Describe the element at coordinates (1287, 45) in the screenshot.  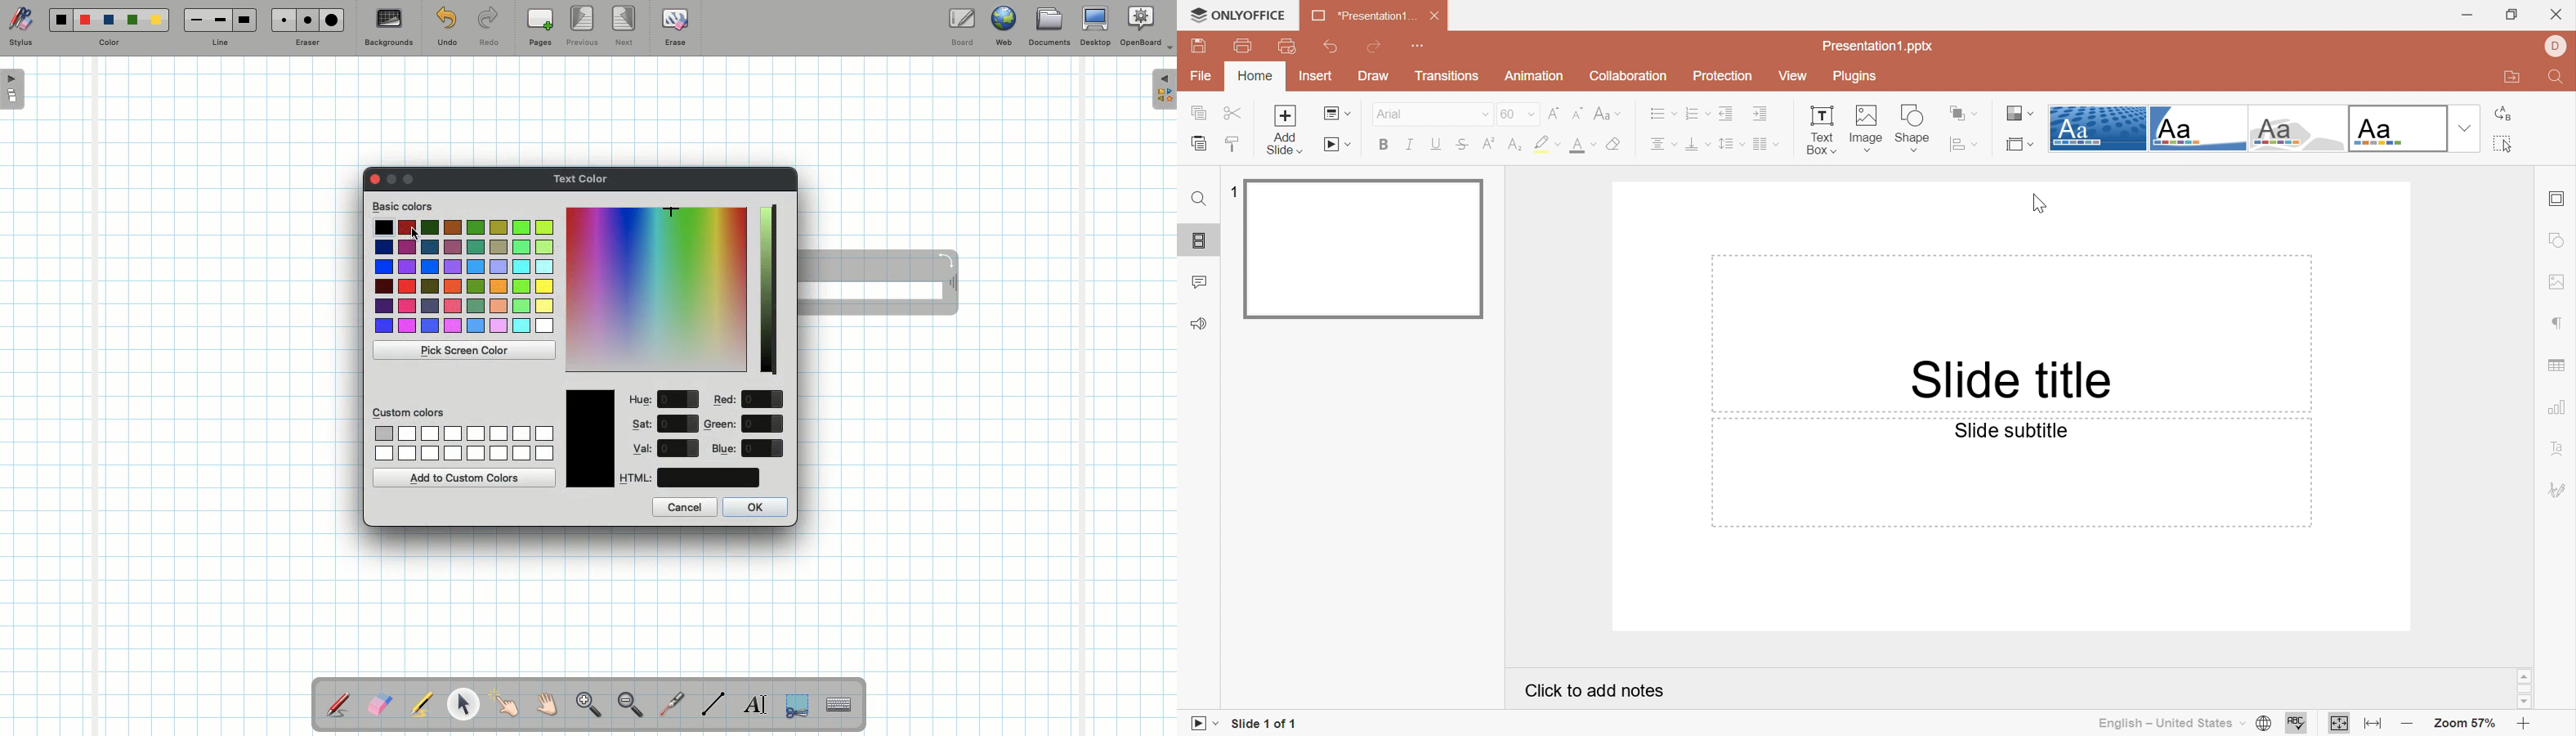
I see `Quick print` at that location.